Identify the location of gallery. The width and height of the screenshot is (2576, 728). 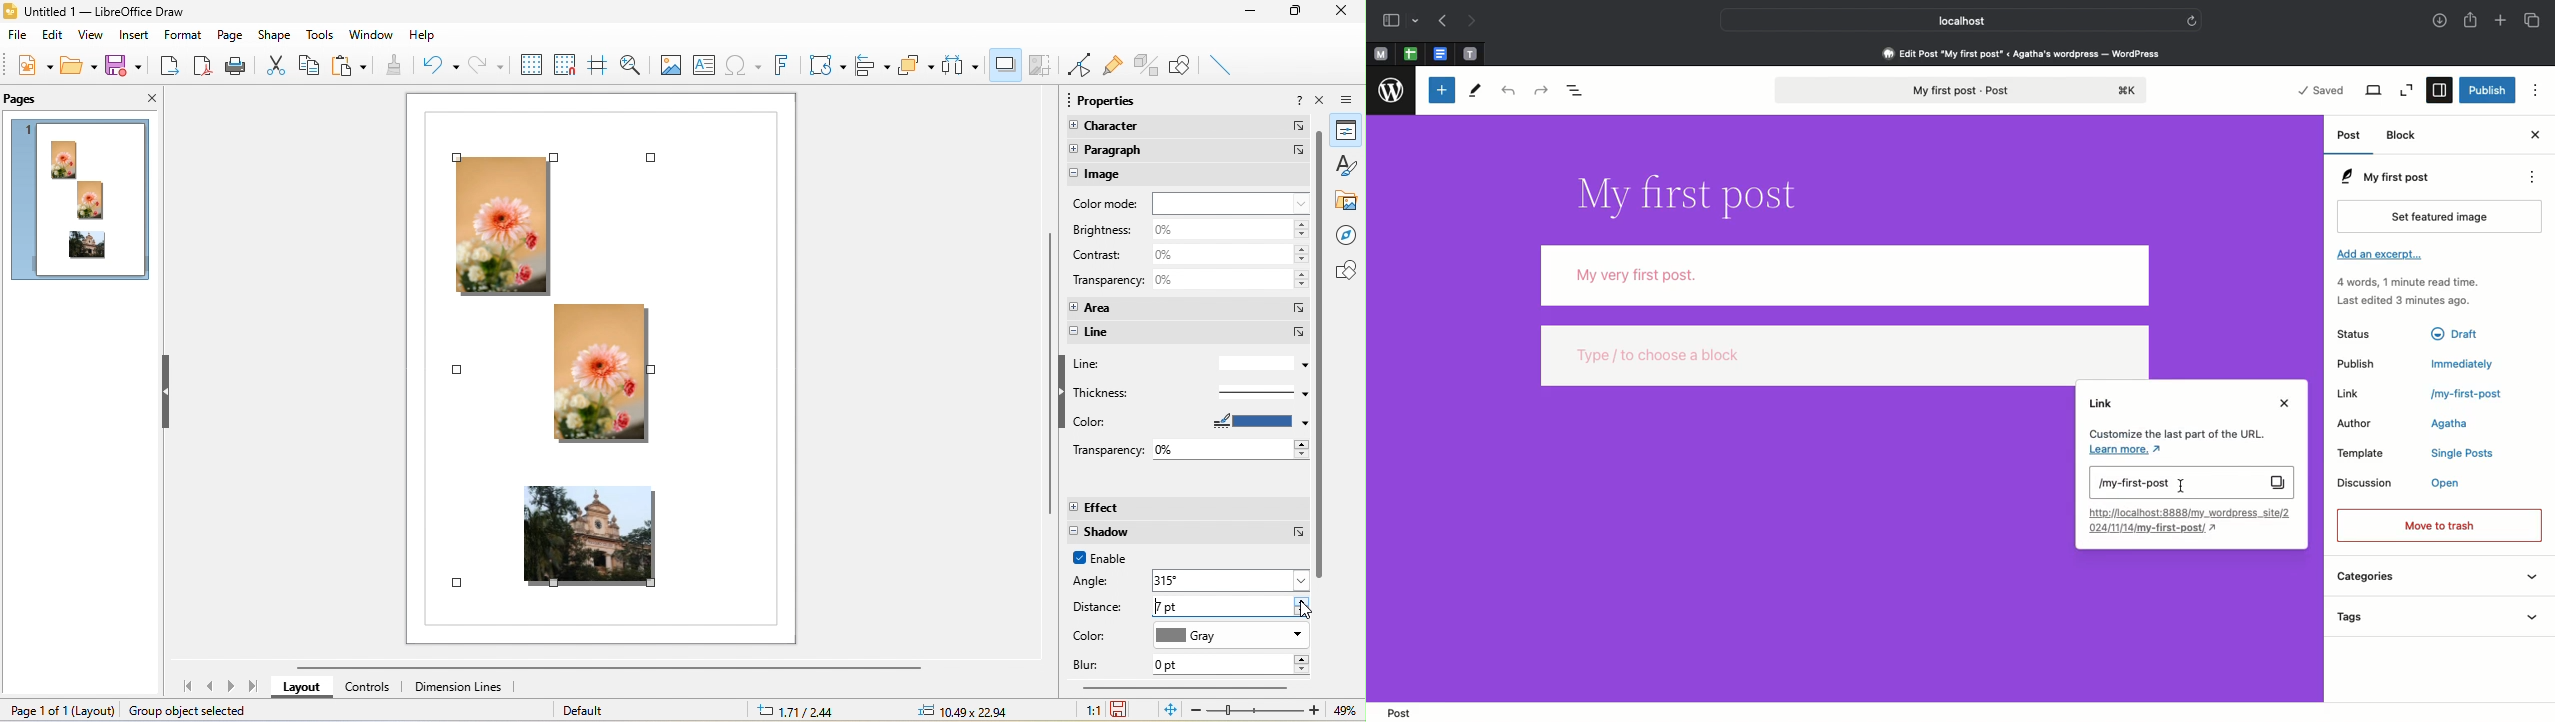
(1349, 203).